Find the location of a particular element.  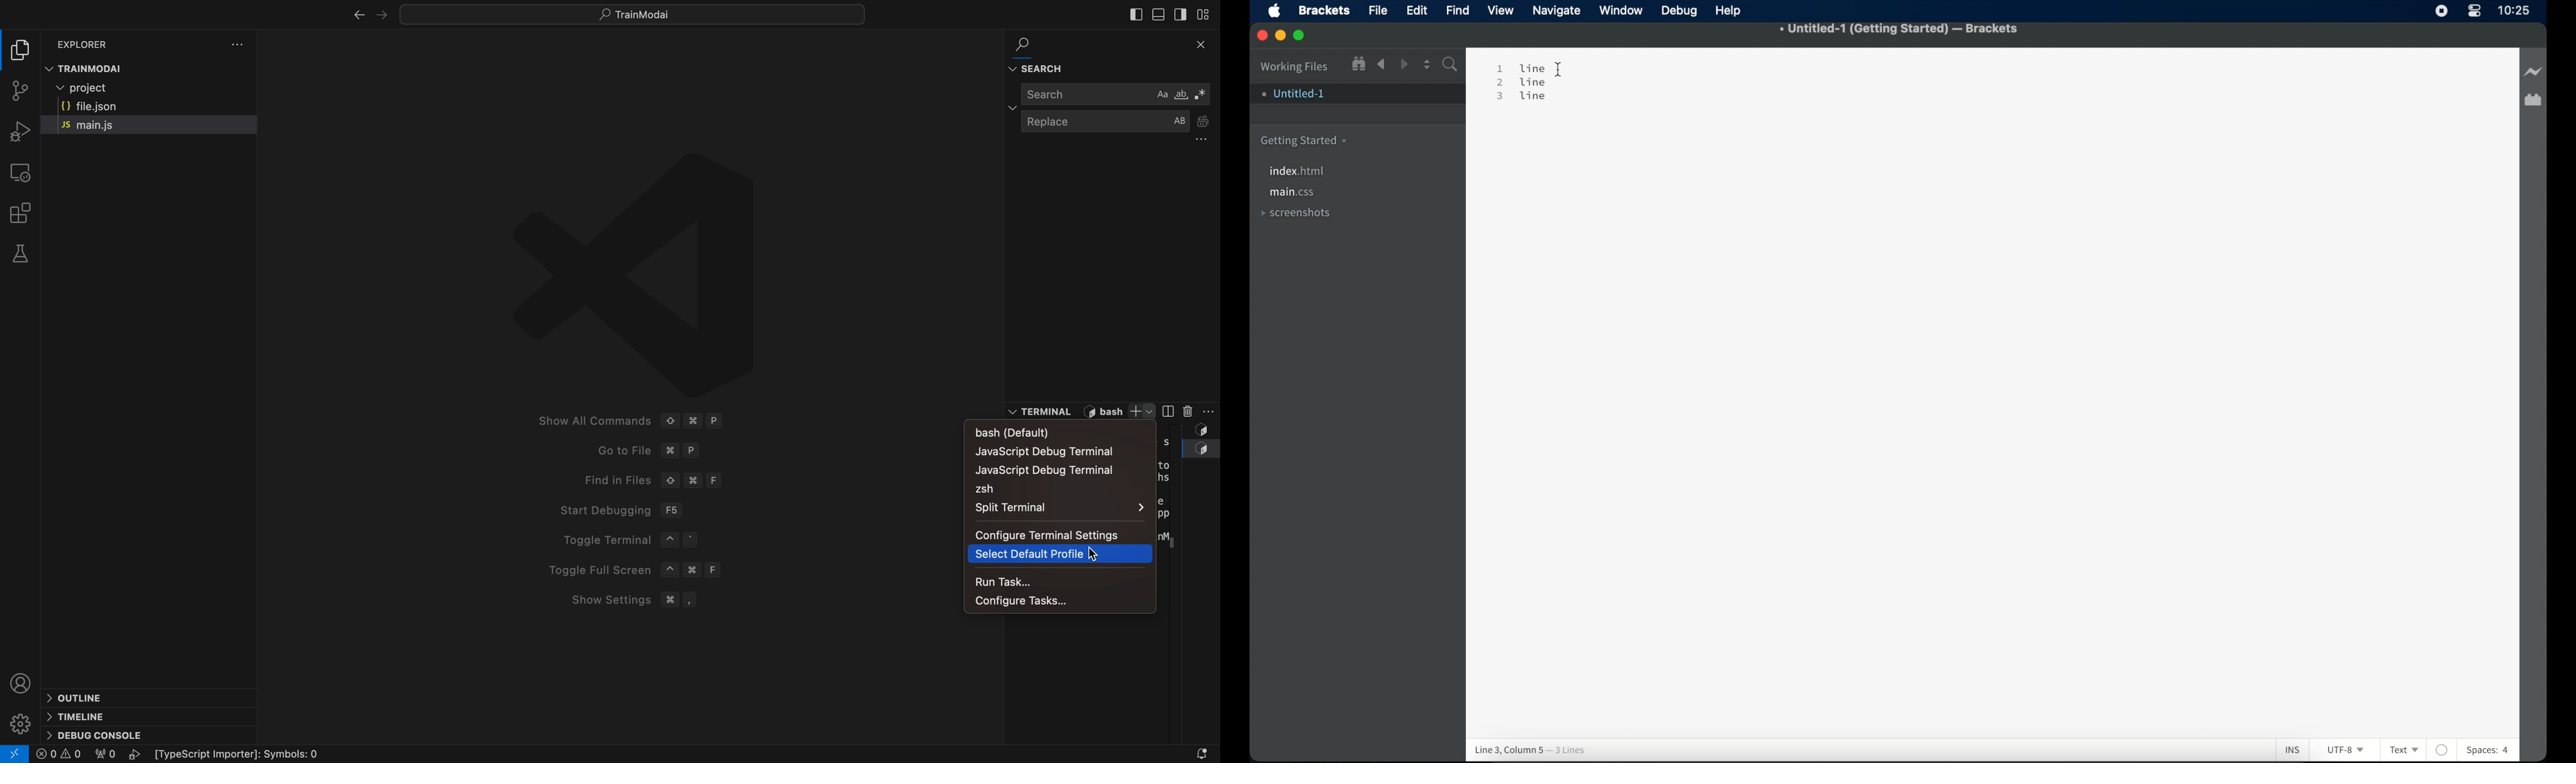

search is located at coordinates (1104, 97).